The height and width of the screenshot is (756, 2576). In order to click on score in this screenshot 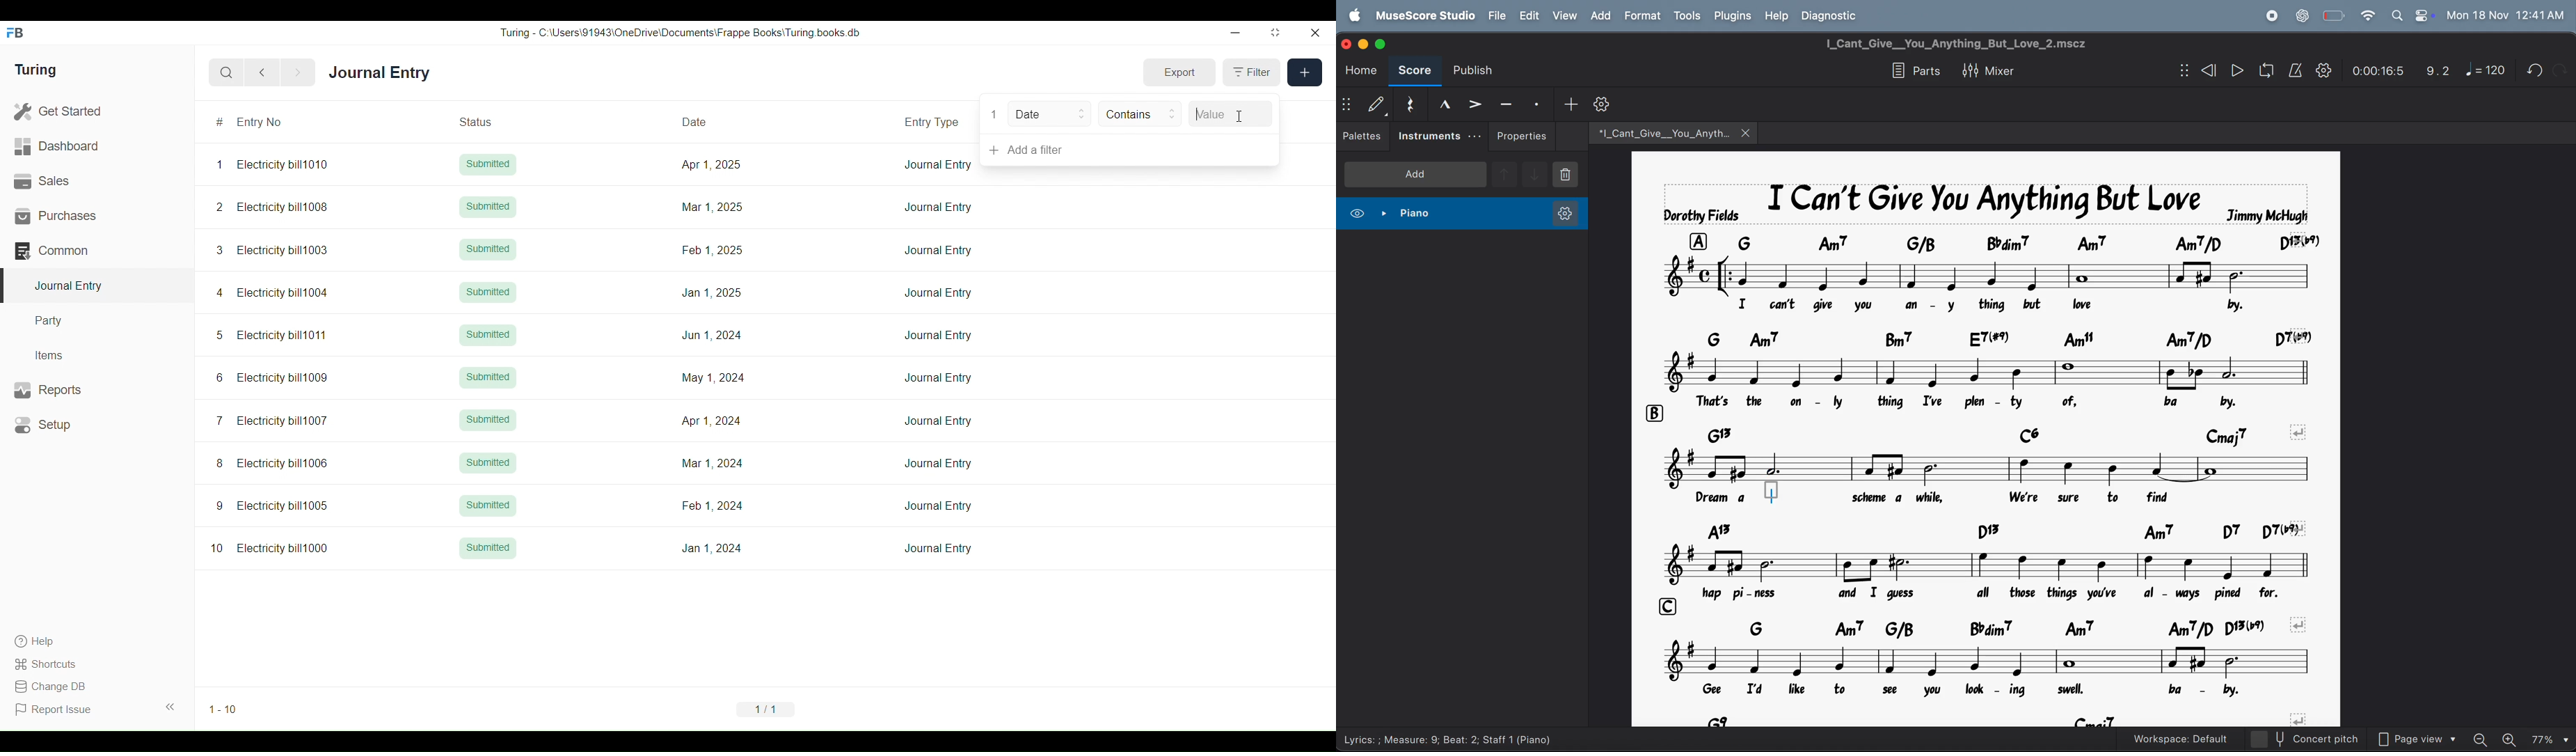, I will do `click(1415, 72)`.